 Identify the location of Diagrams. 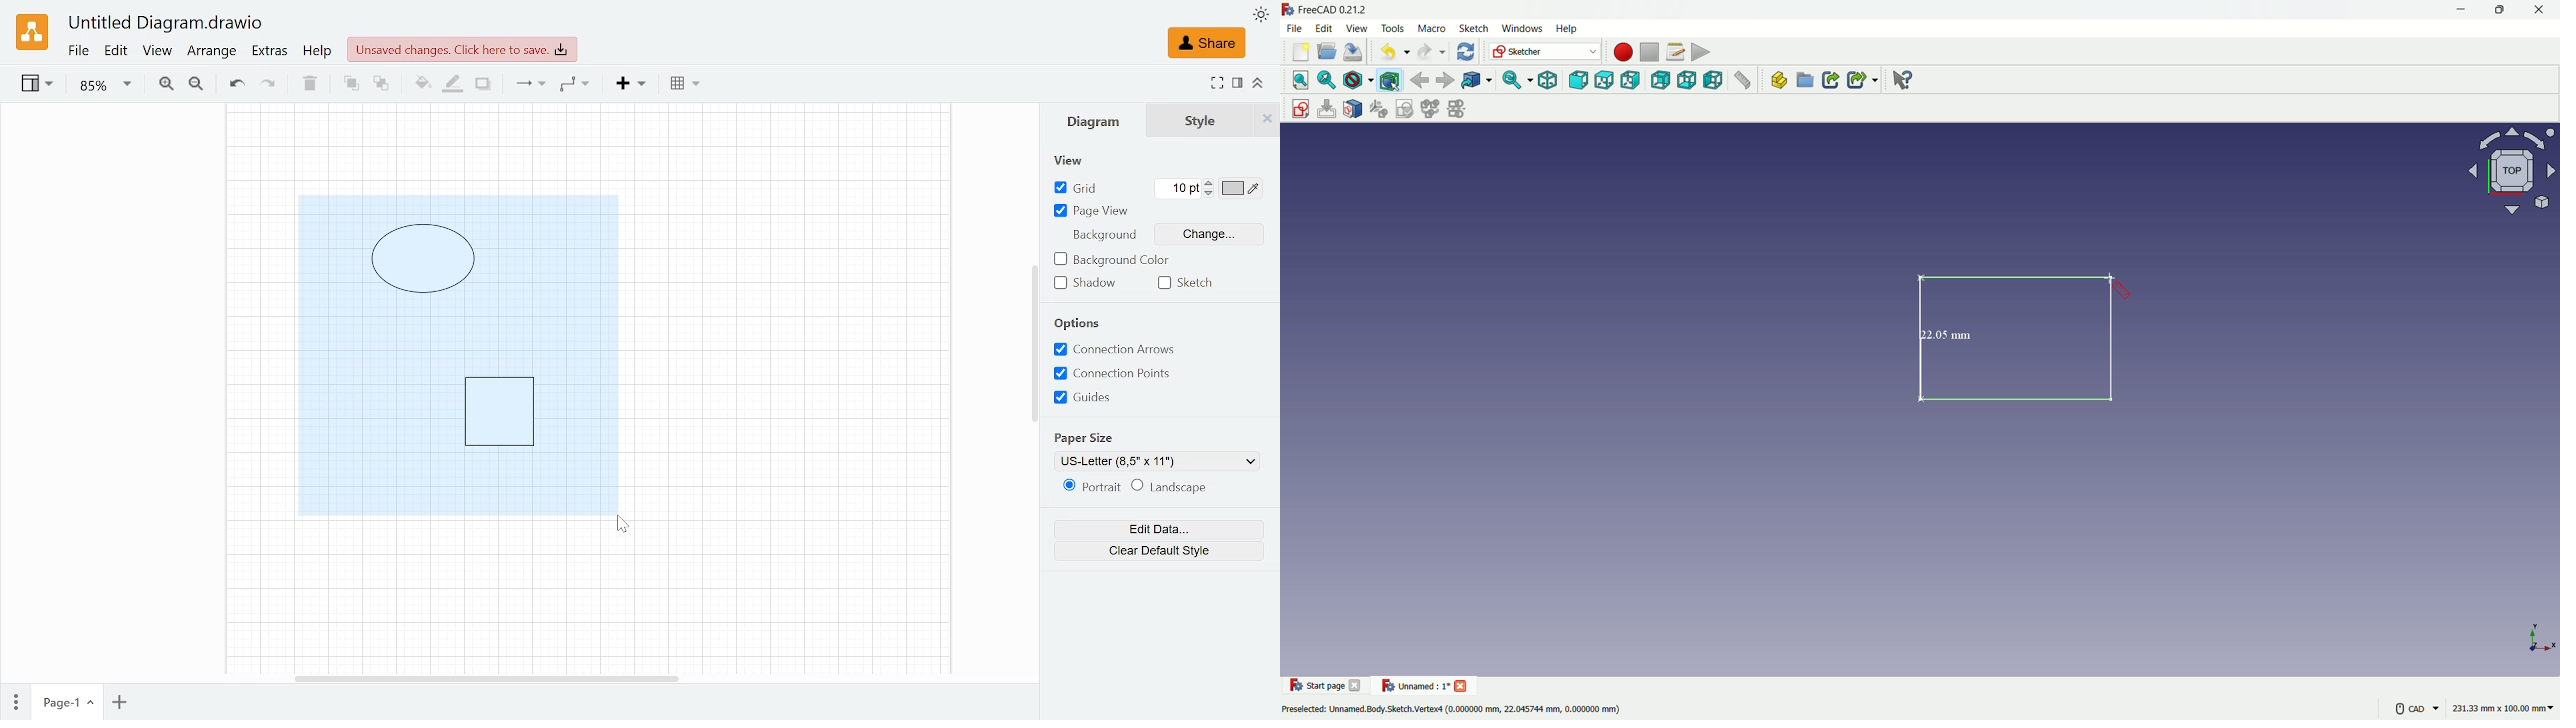
(457, 354).